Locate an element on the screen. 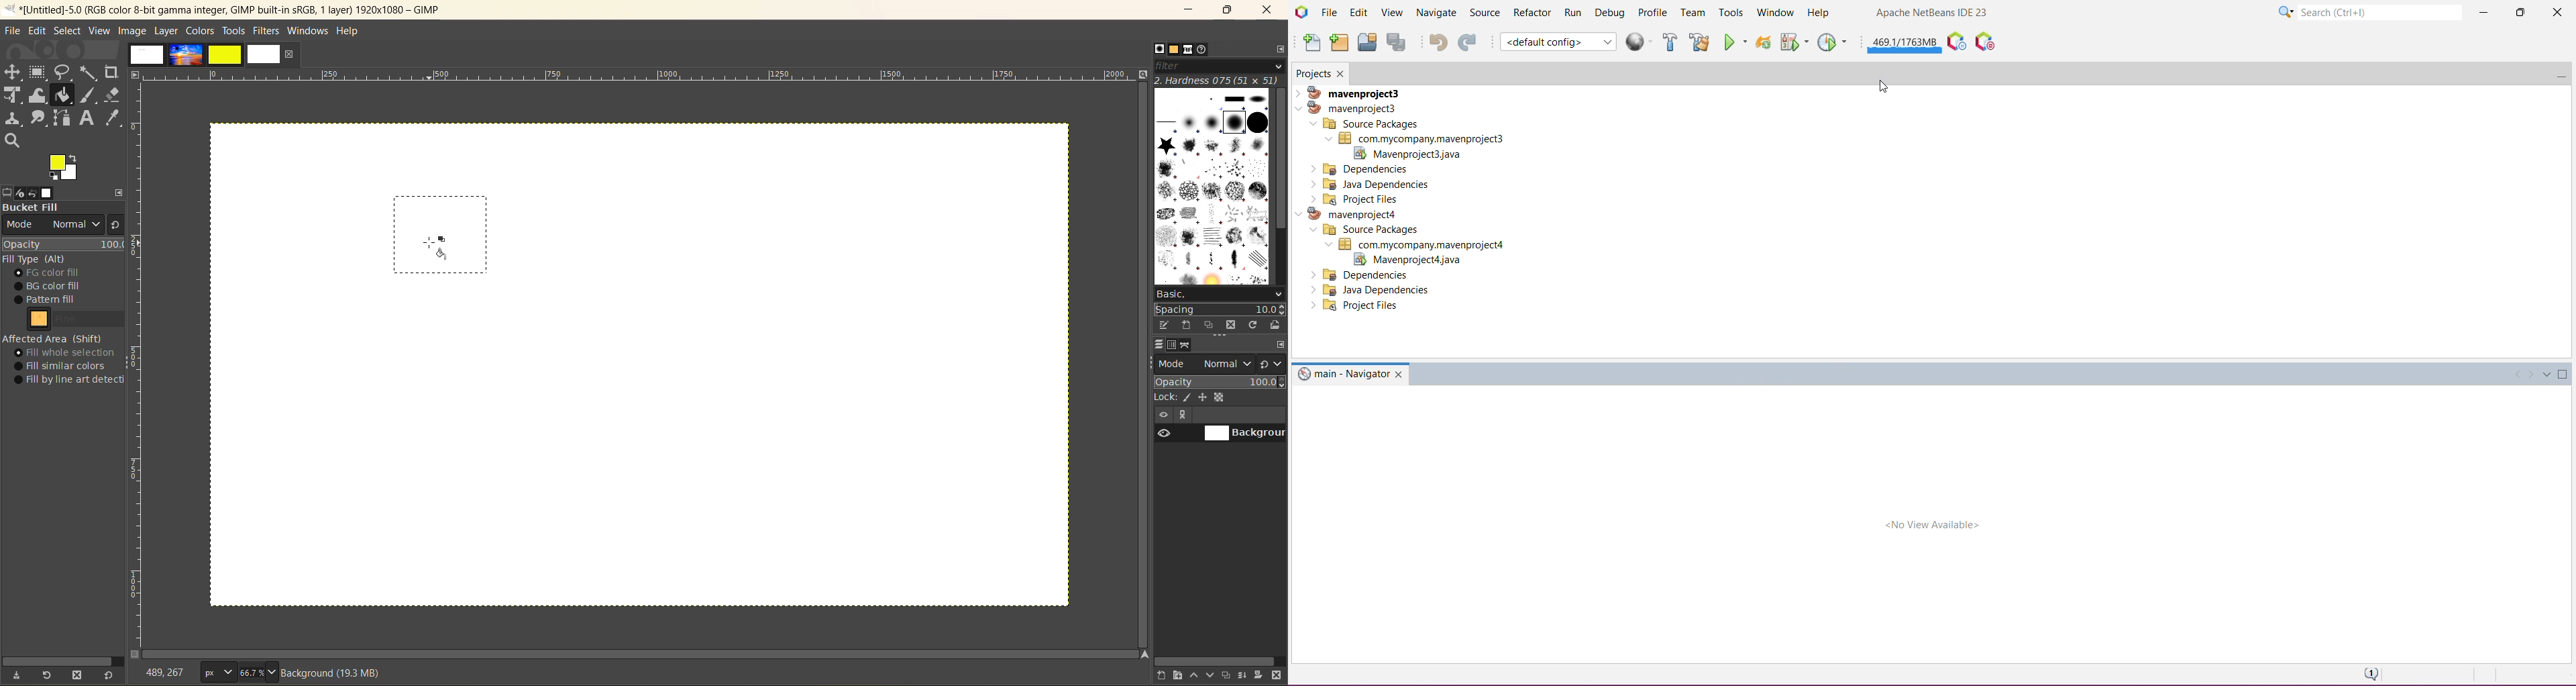 This screenshot has height=700, width=2576. Reload is located at coordinates (1763, 42).